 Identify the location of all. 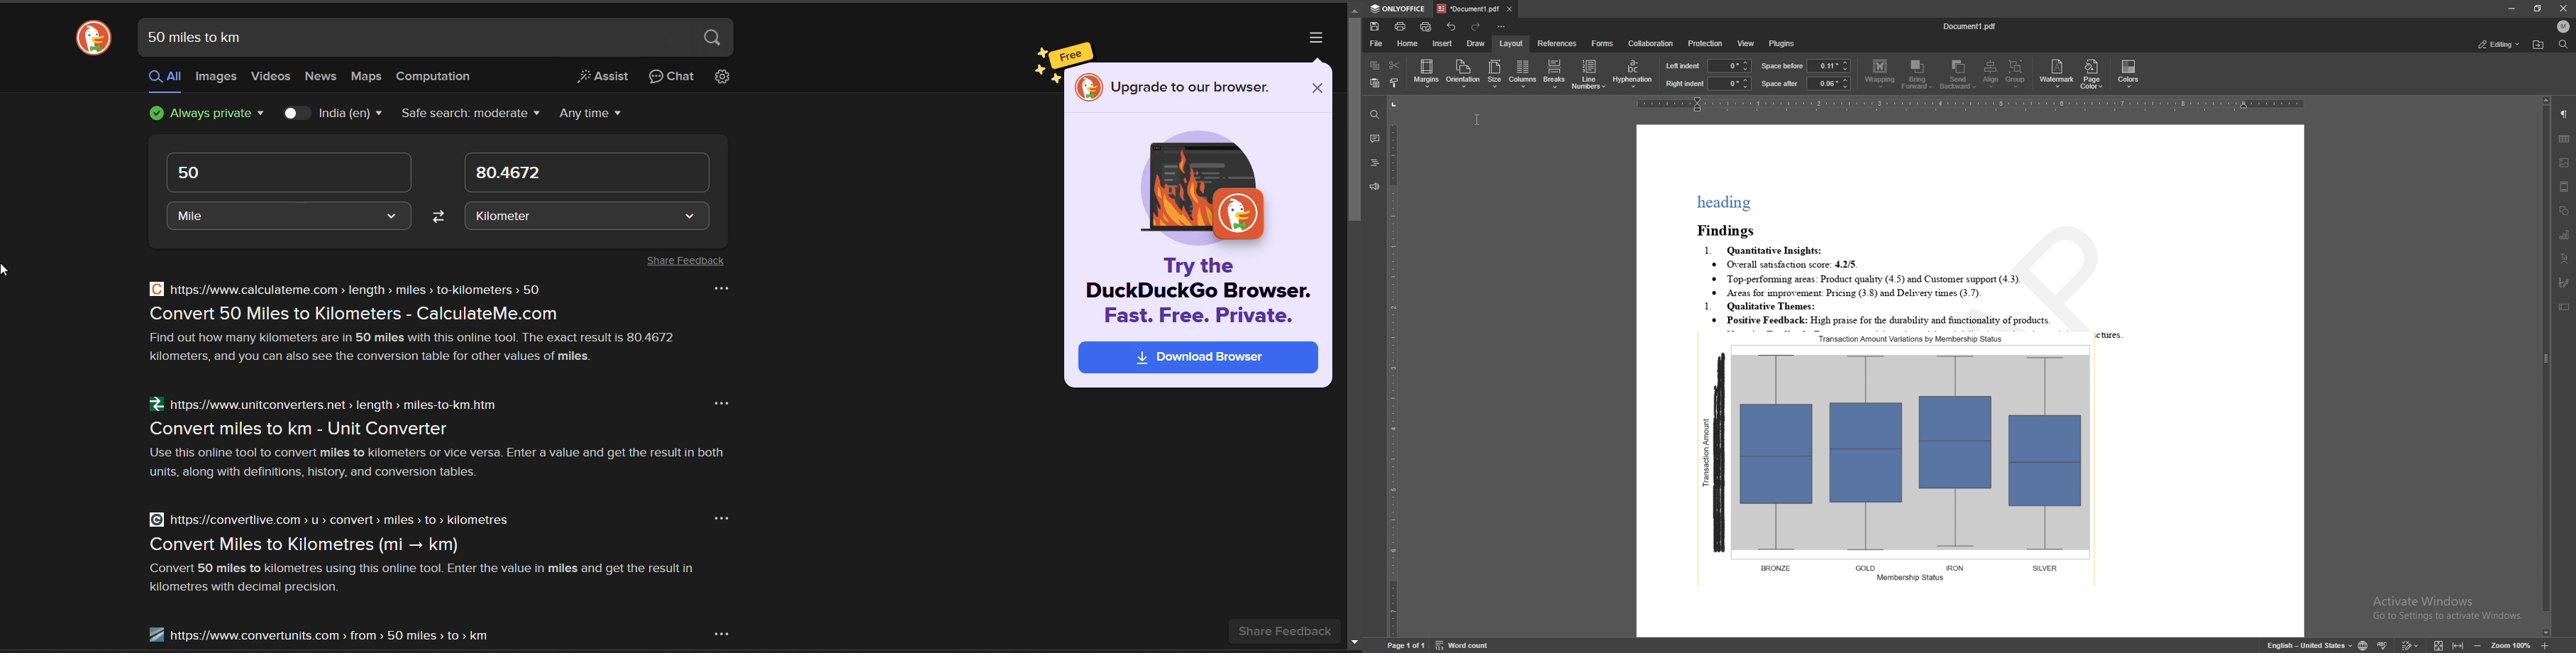
(164, 78).